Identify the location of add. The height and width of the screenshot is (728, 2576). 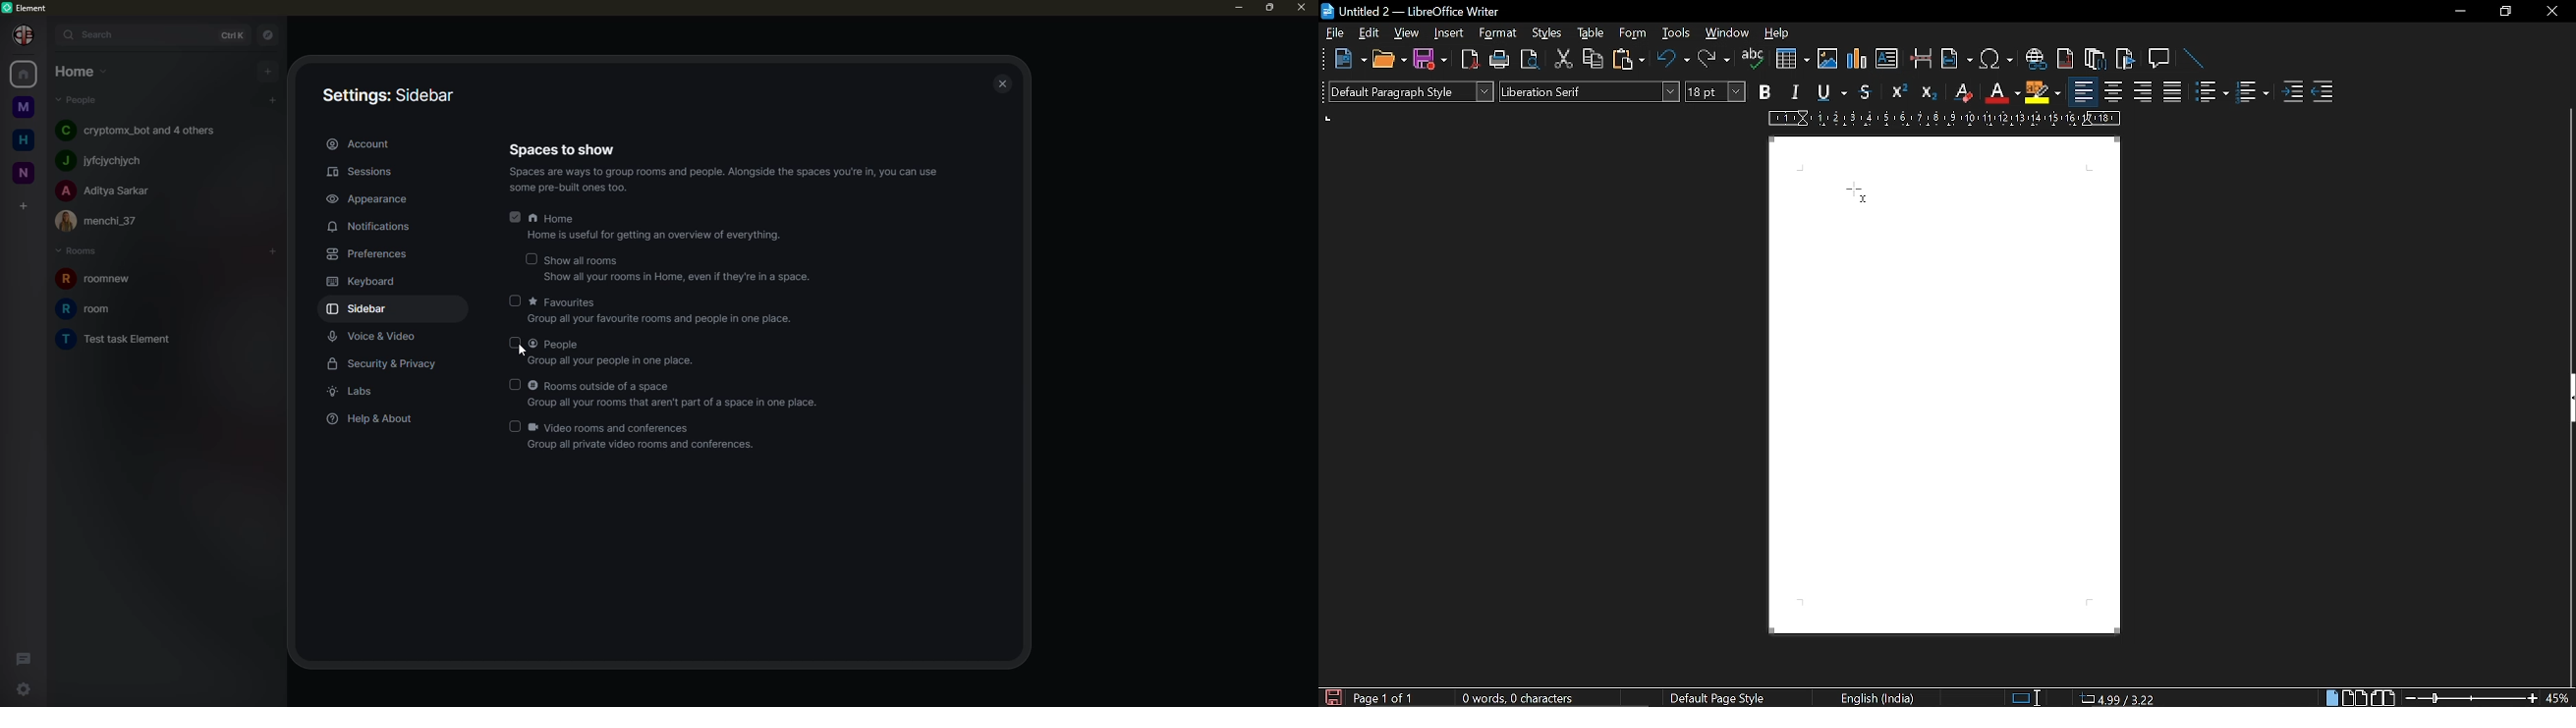
(274, 249).